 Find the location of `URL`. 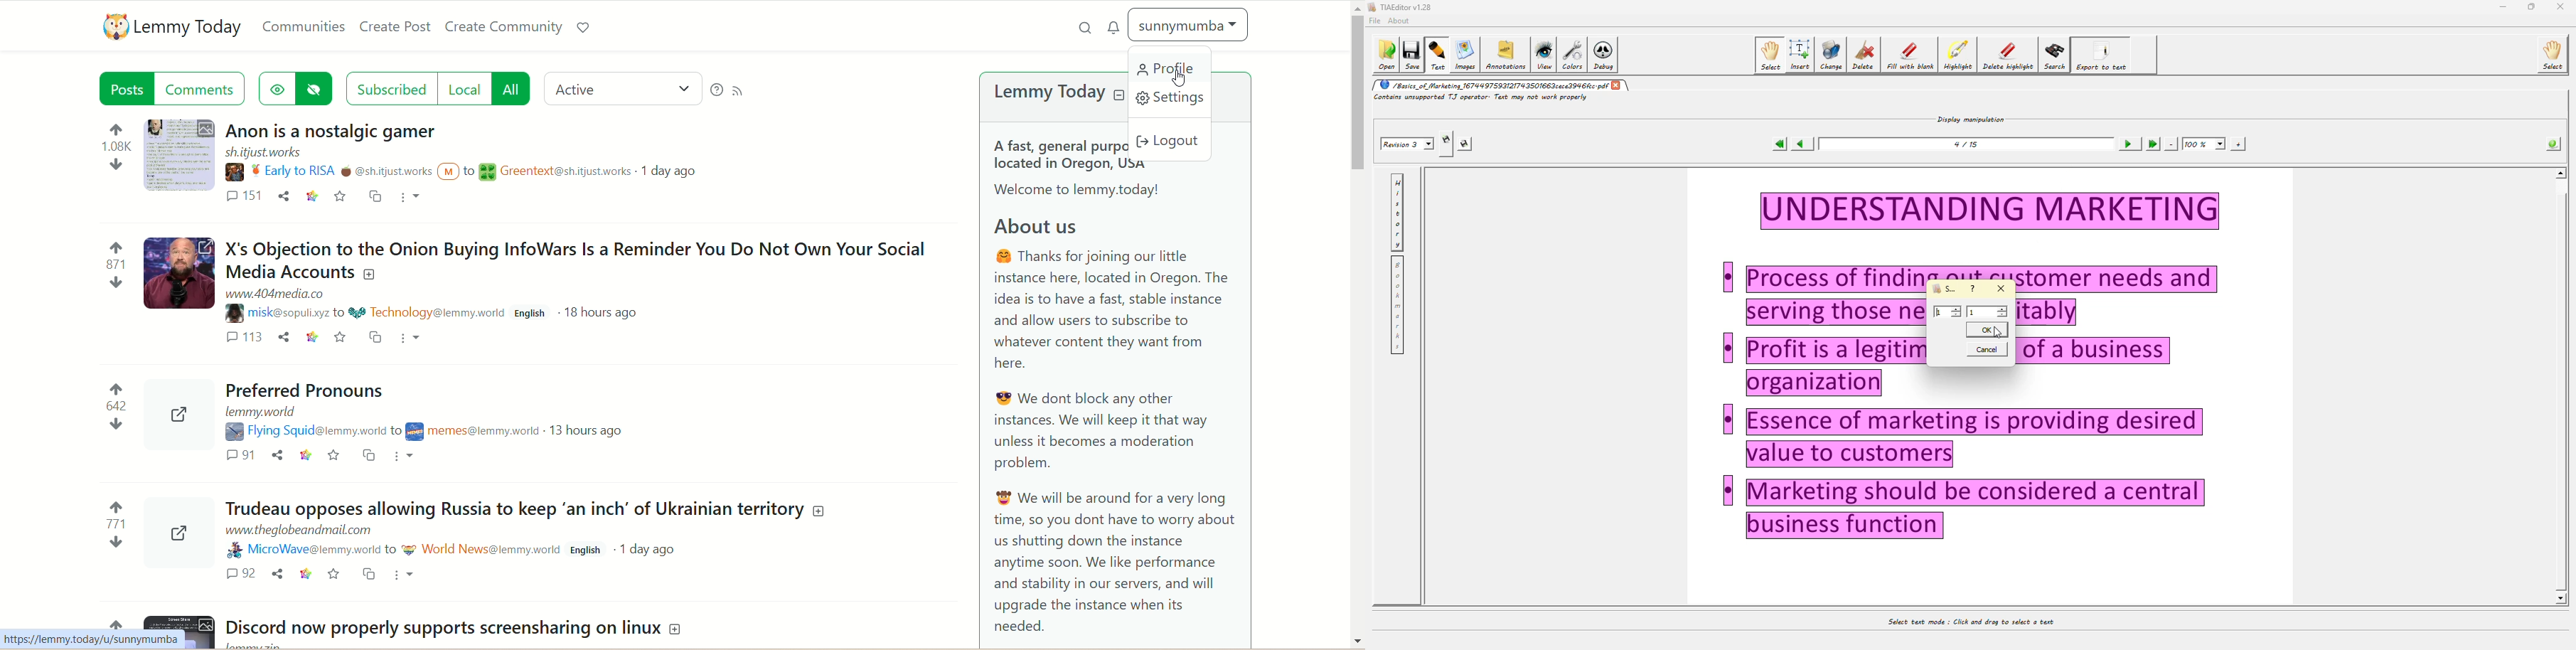

URL is located at coordinates (292, 531).